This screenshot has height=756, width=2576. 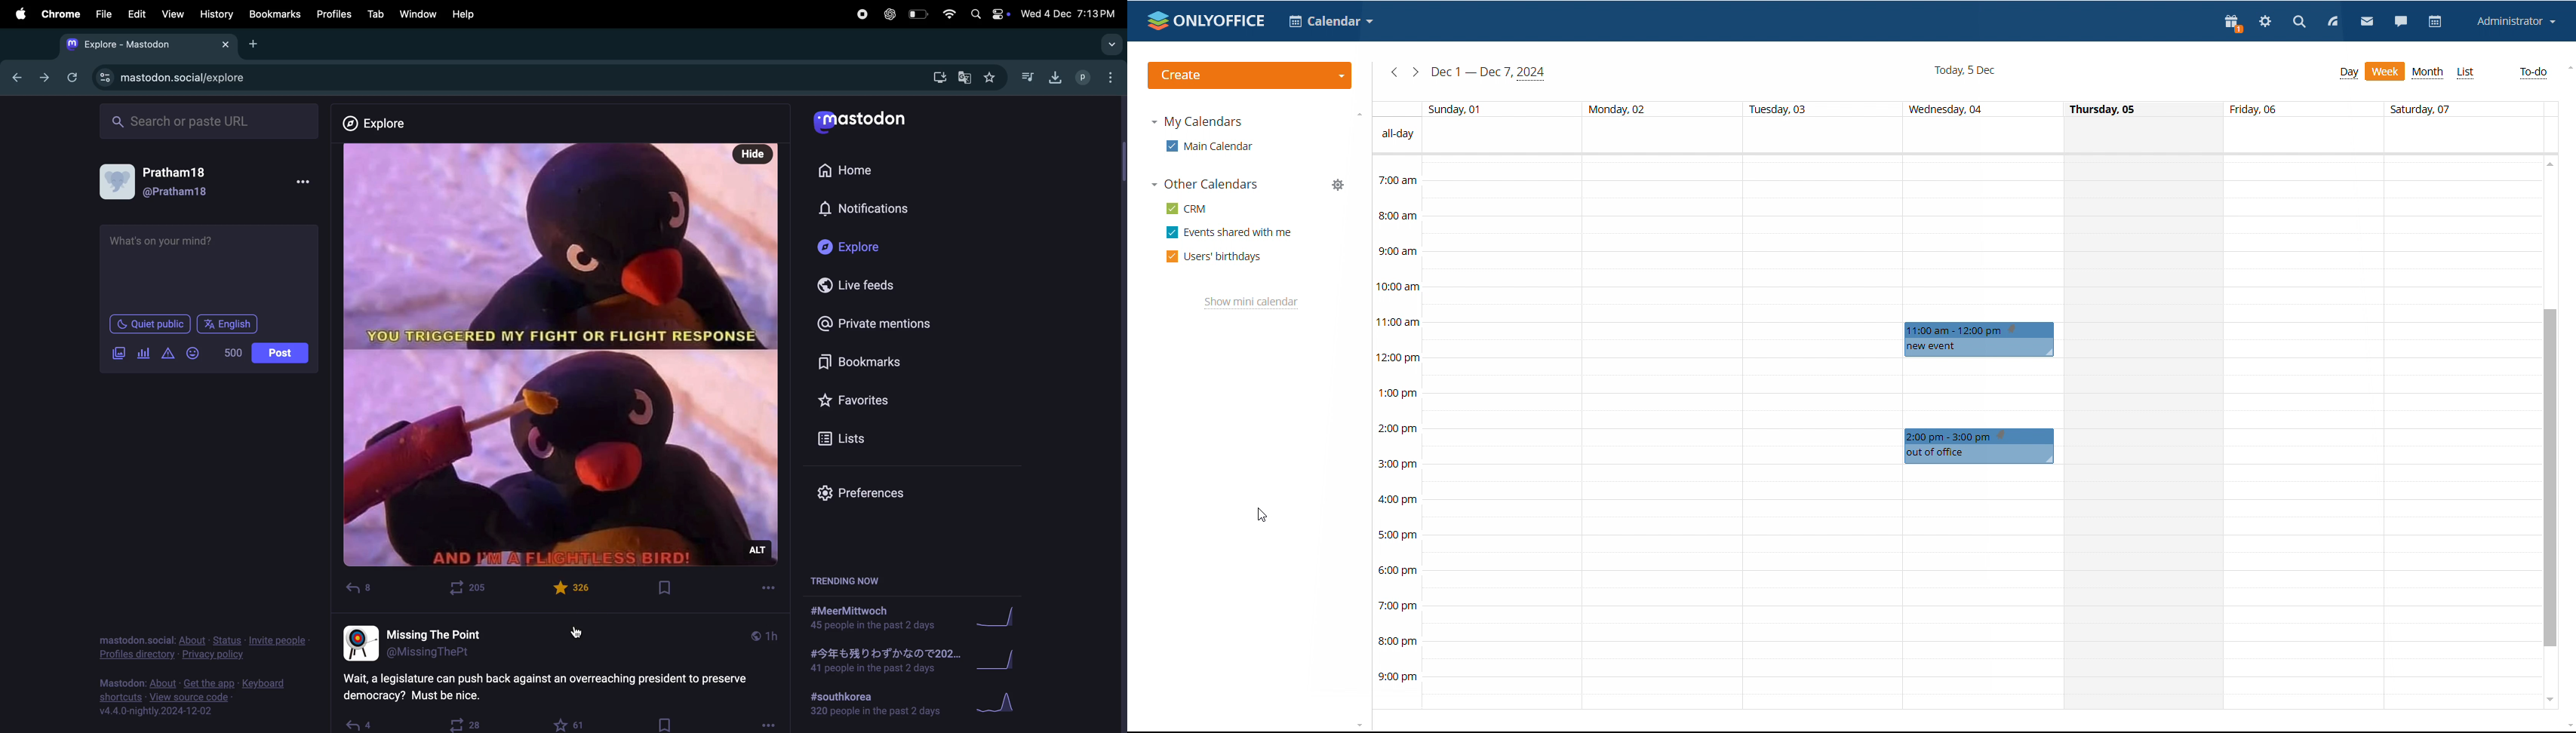 I want to click on scheduled events, so click(x=1983, y=339).